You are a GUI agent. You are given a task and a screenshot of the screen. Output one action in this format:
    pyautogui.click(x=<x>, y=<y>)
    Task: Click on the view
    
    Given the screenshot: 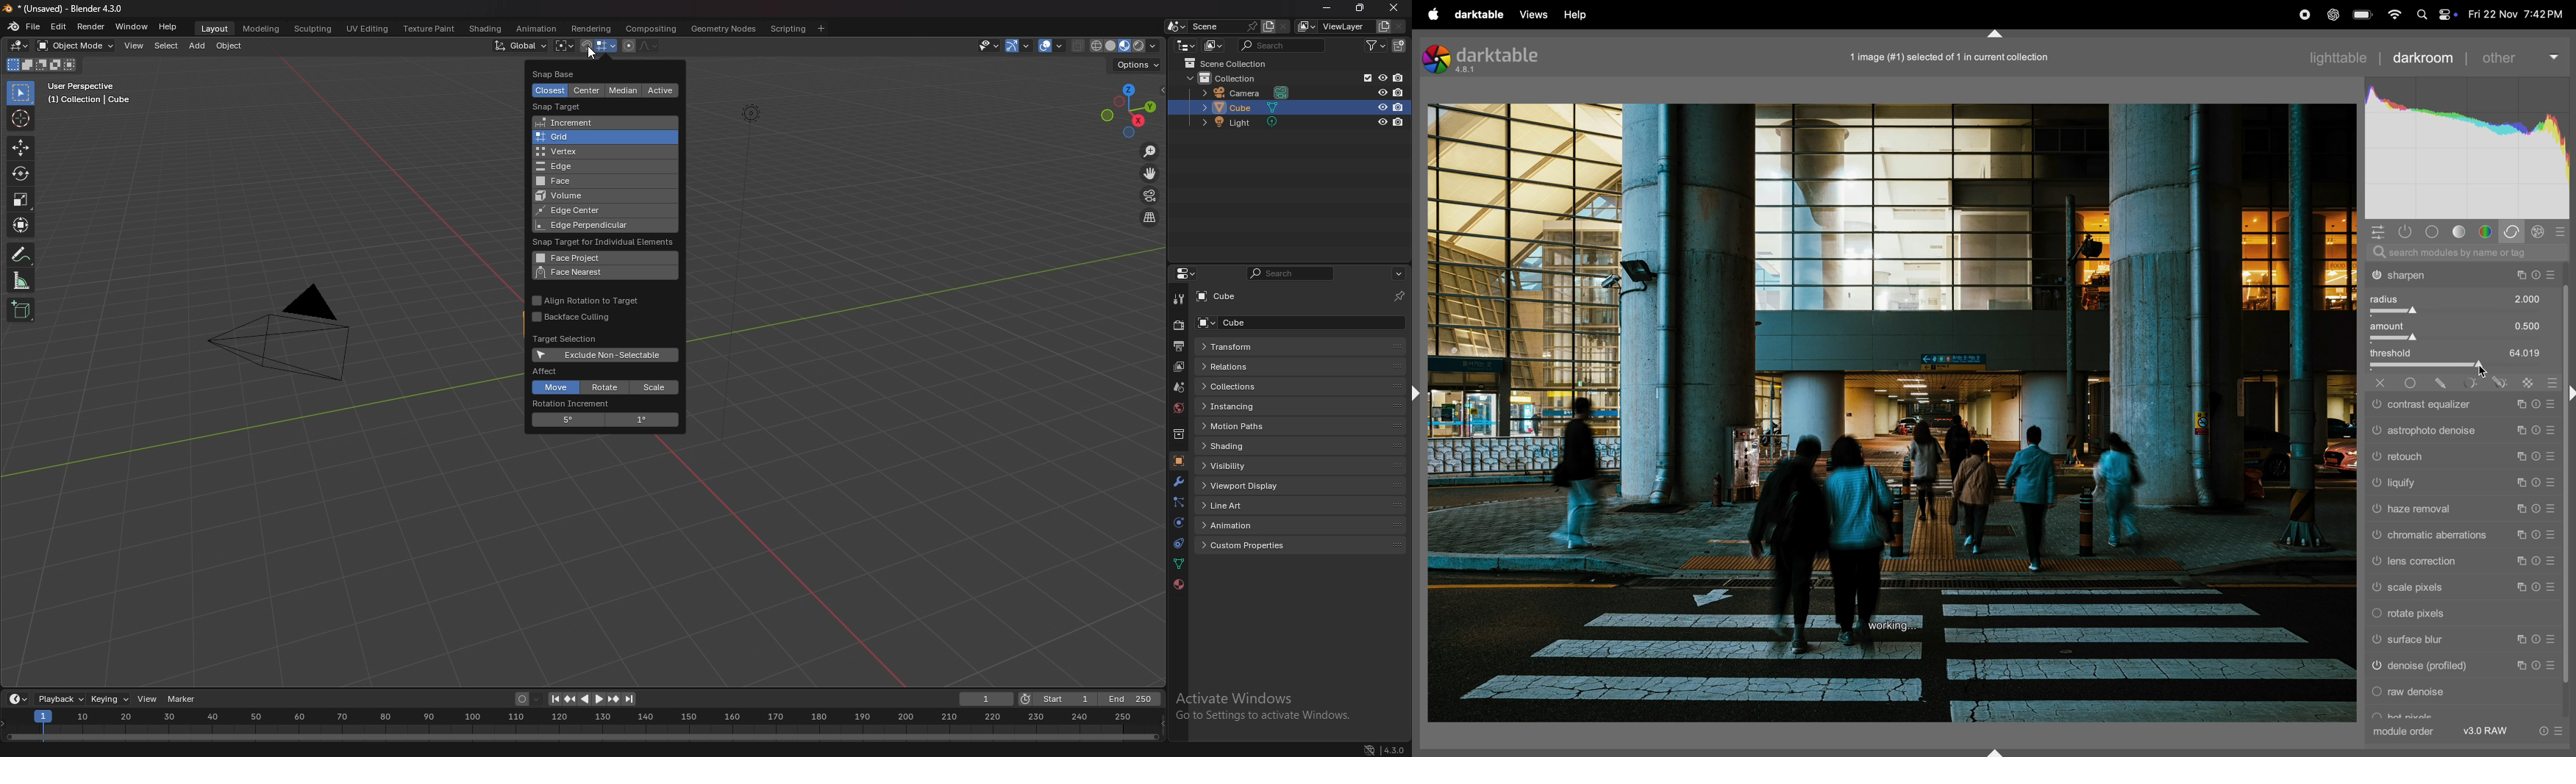 What is the action you would take?
    pyautogui.click(x=134, y=47)
    